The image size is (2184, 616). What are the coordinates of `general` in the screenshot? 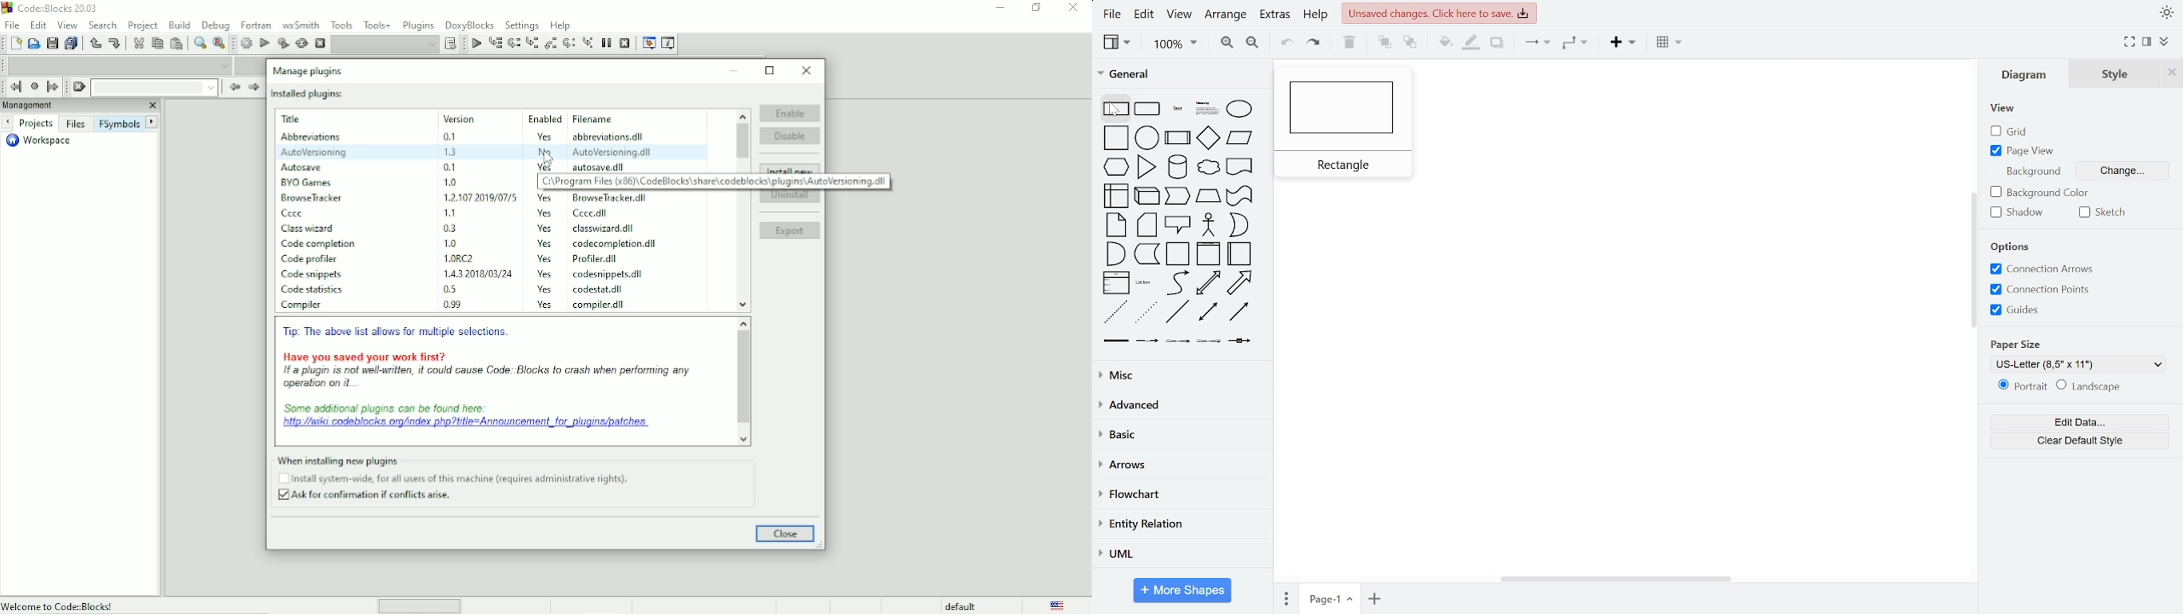 It's located at (1181, 72).